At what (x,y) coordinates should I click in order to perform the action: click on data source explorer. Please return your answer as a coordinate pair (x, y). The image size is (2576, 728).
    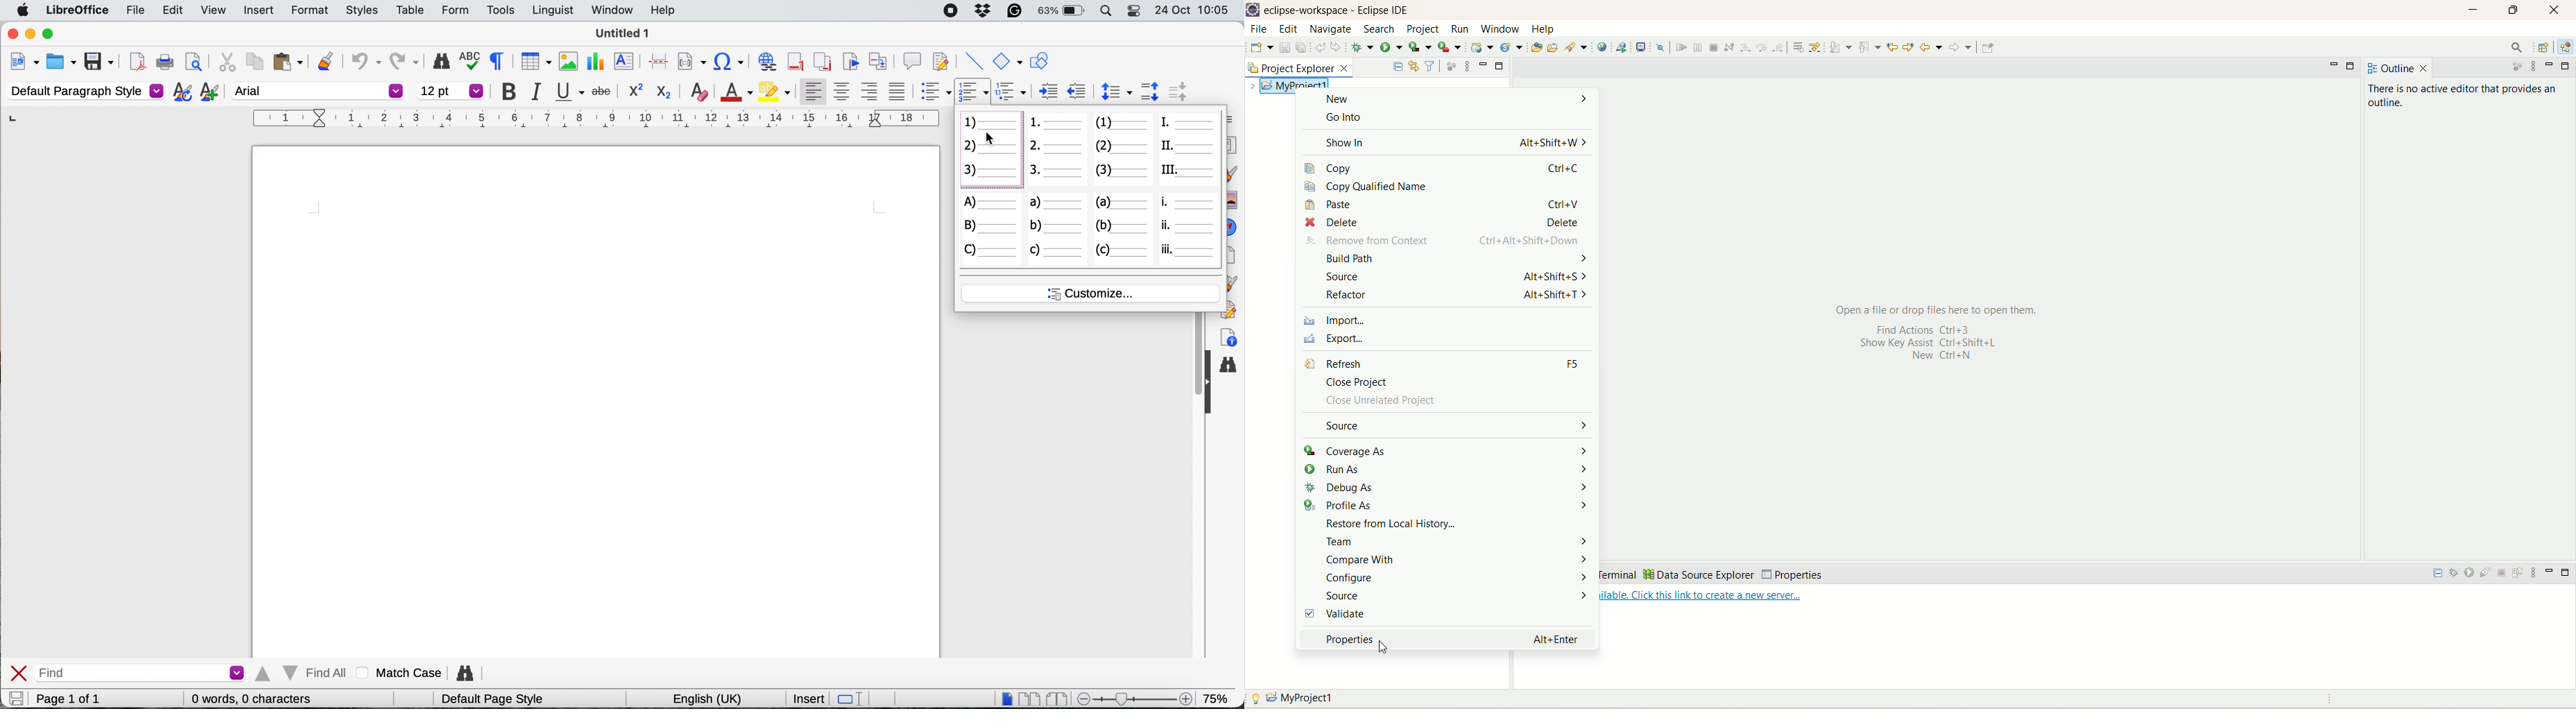
    Looking at the image, I should click on (1699, 574).